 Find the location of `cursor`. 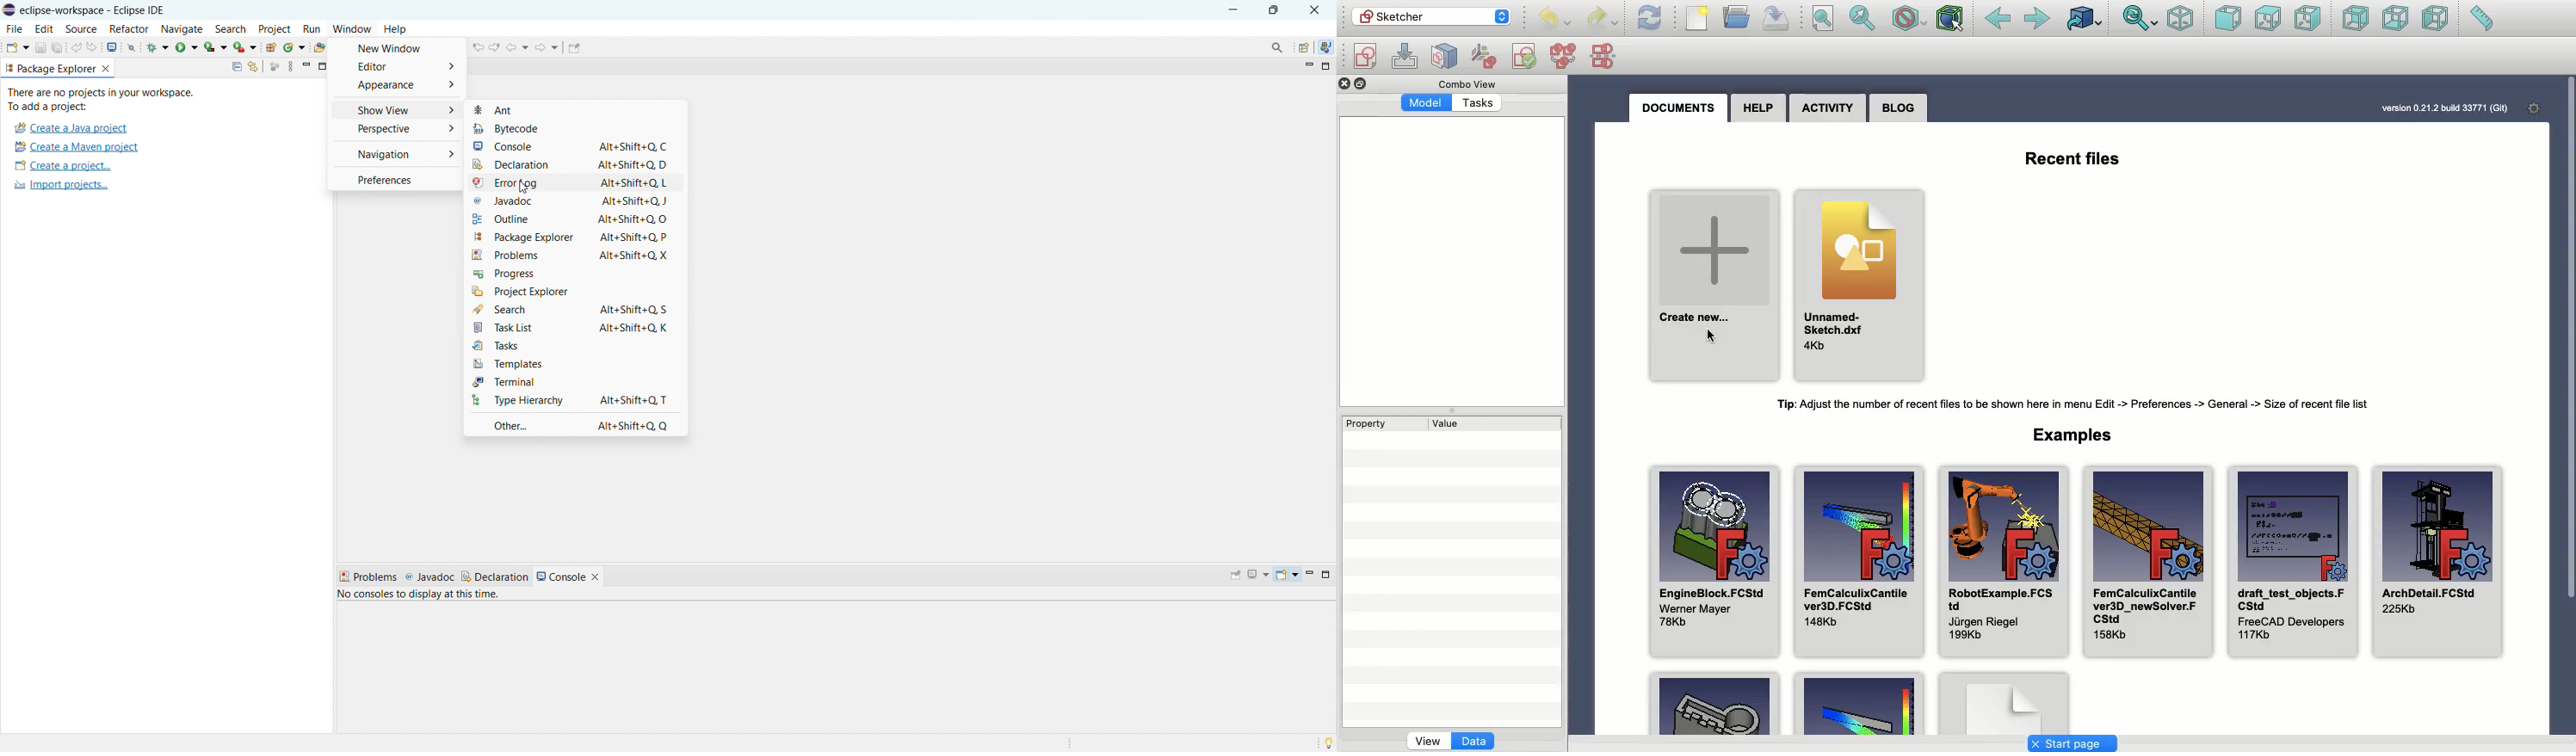

cursor is located at coordinates (522, 187).